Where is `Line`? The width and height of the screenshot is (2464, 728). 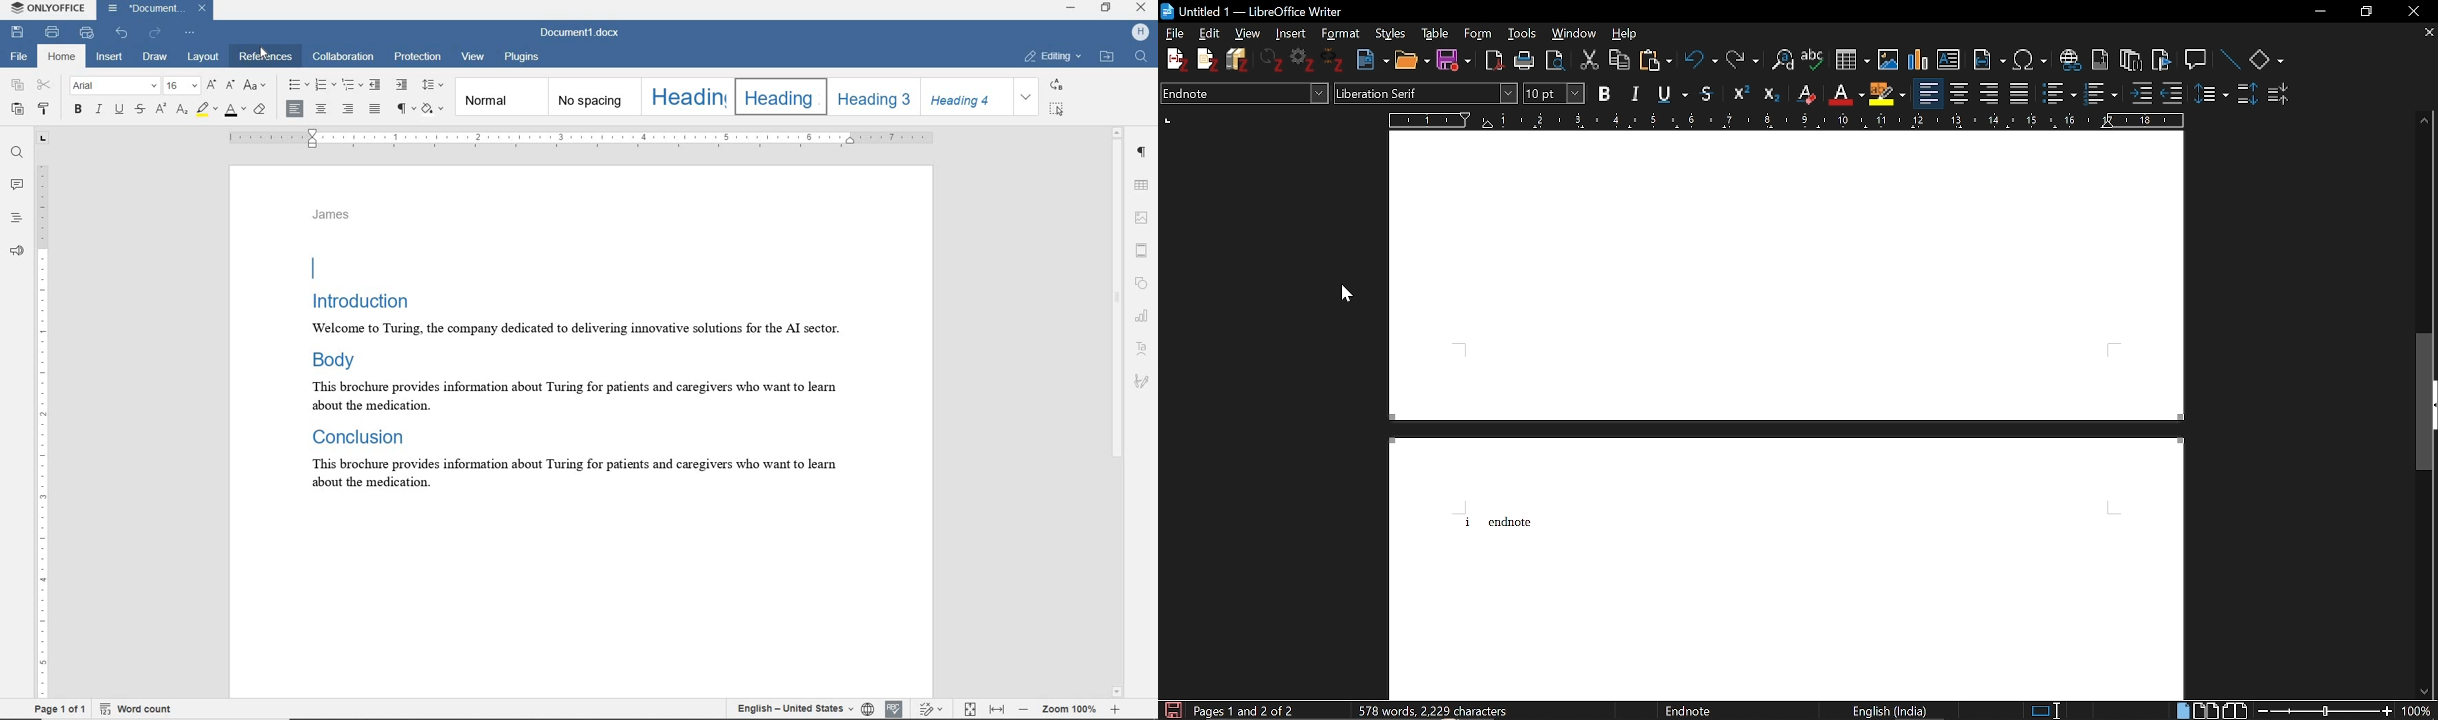 Line is located at coordinates (2231, 60).